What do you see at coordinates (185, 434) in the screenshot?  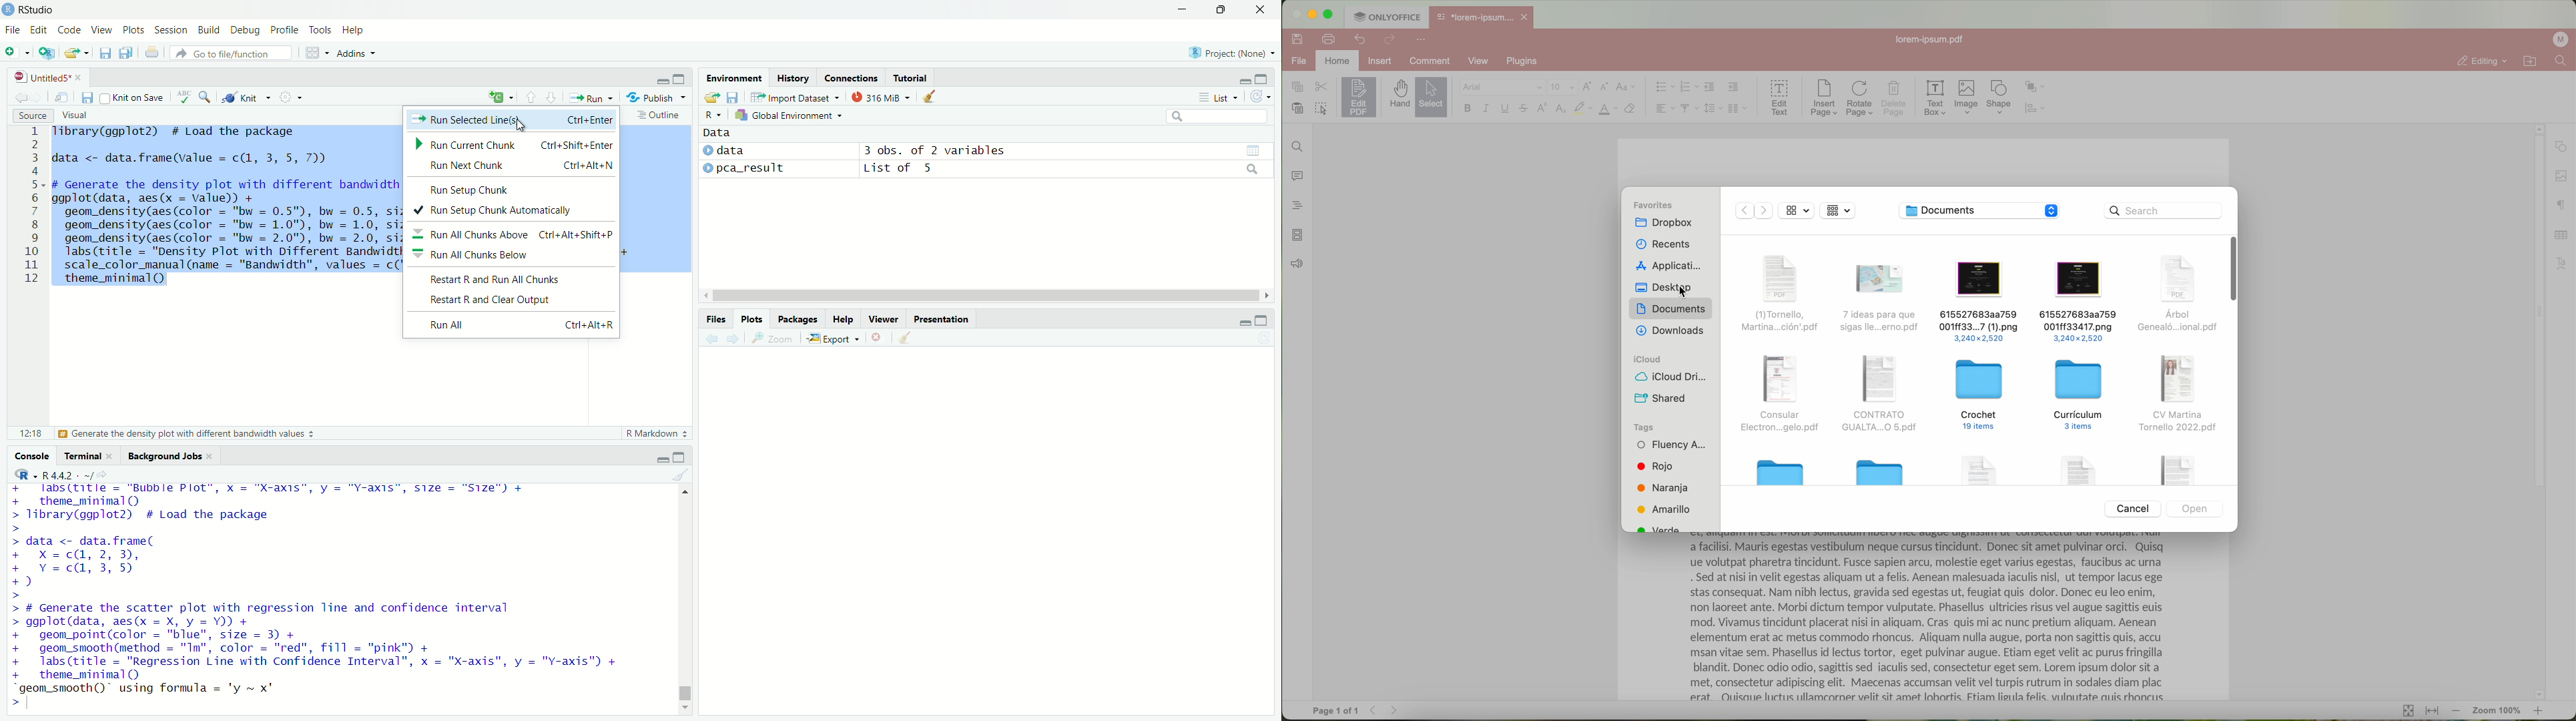 I see `Generate the density plot with different bandwidth values` at bounding box center [185, 434].